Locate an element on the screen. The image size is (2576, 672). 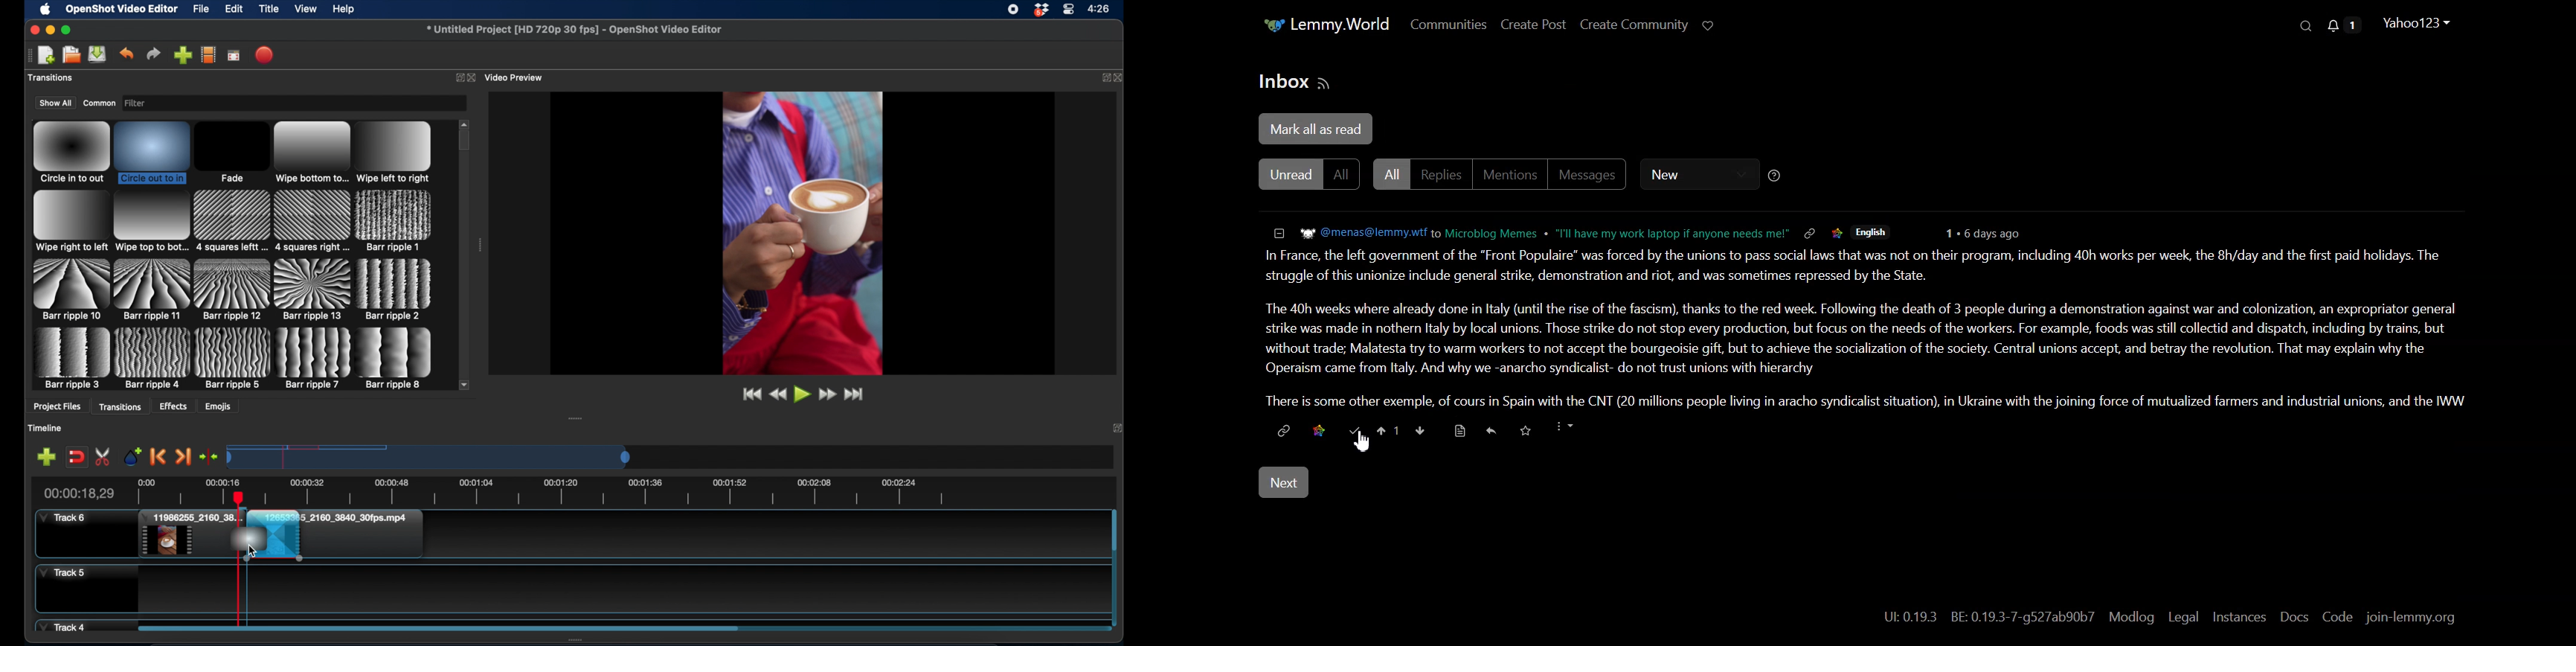
scroll down arrow is located at coordinates (465, 384).